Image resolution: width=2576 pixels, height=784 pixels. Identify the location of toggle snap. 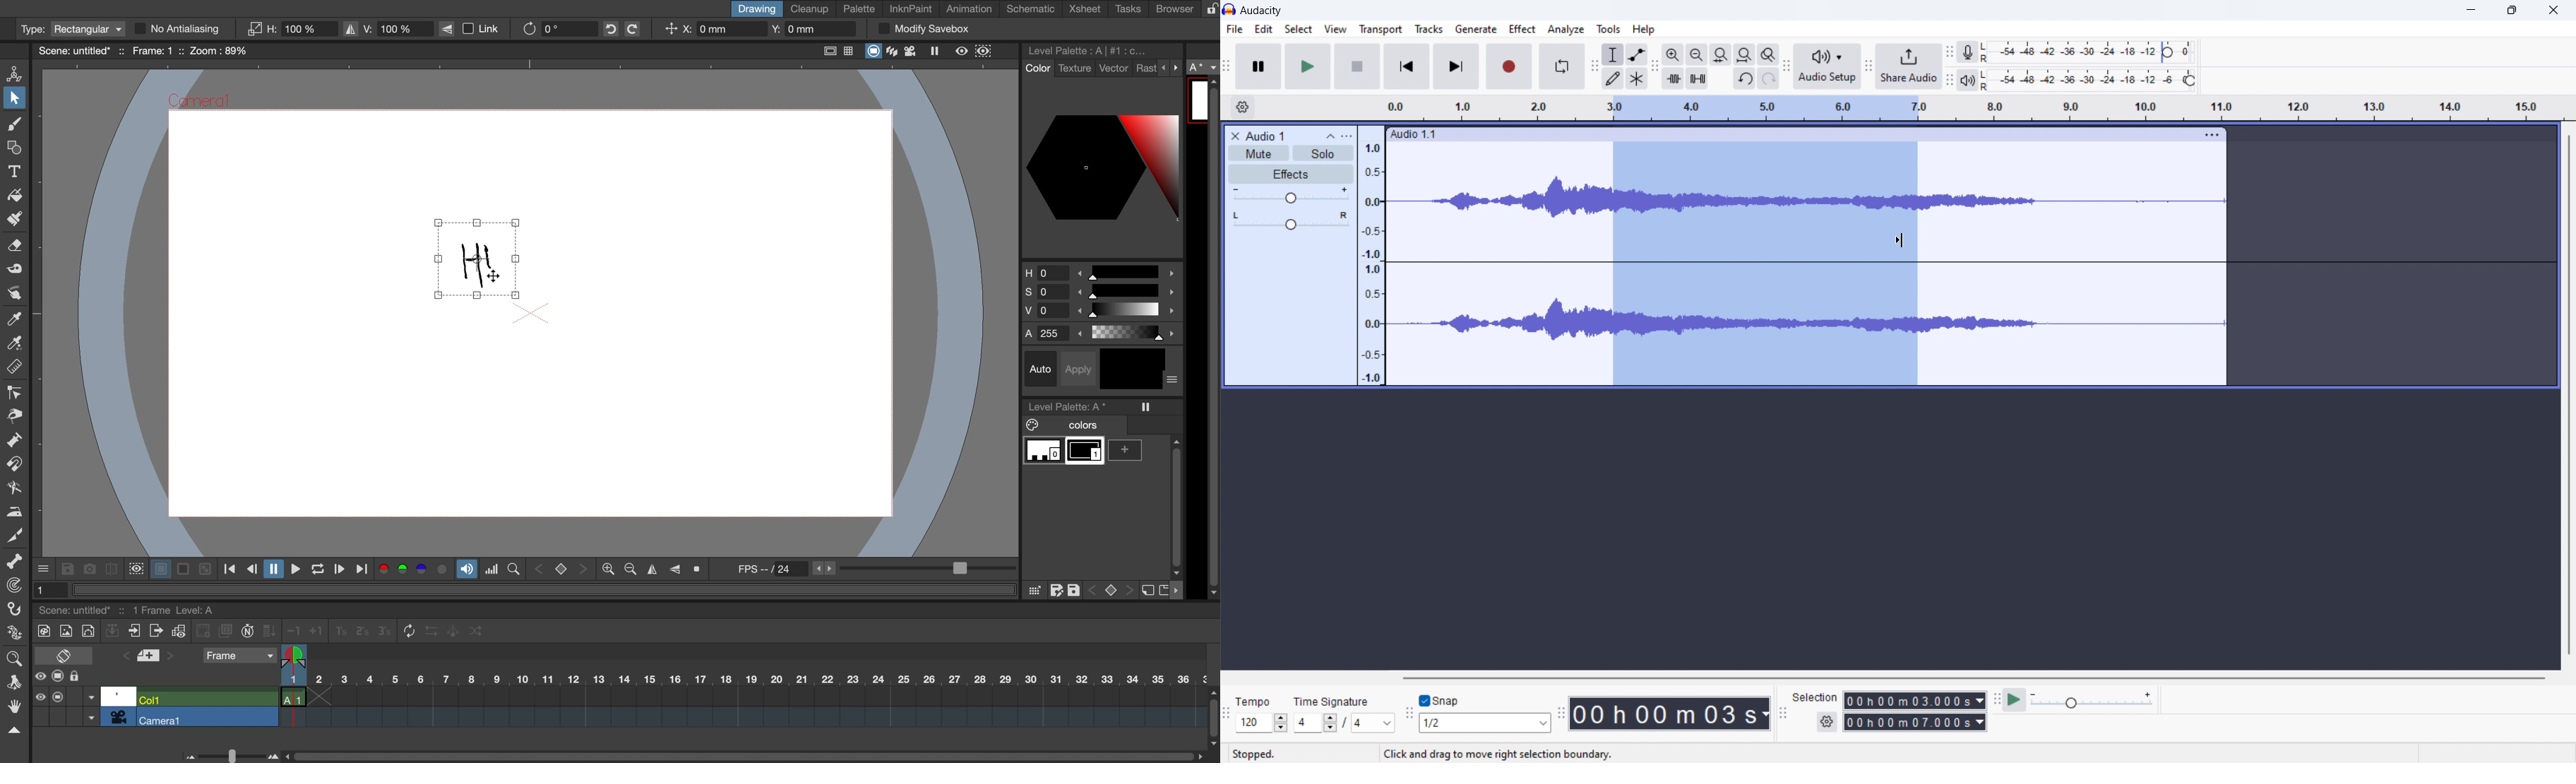
(1441, 701).